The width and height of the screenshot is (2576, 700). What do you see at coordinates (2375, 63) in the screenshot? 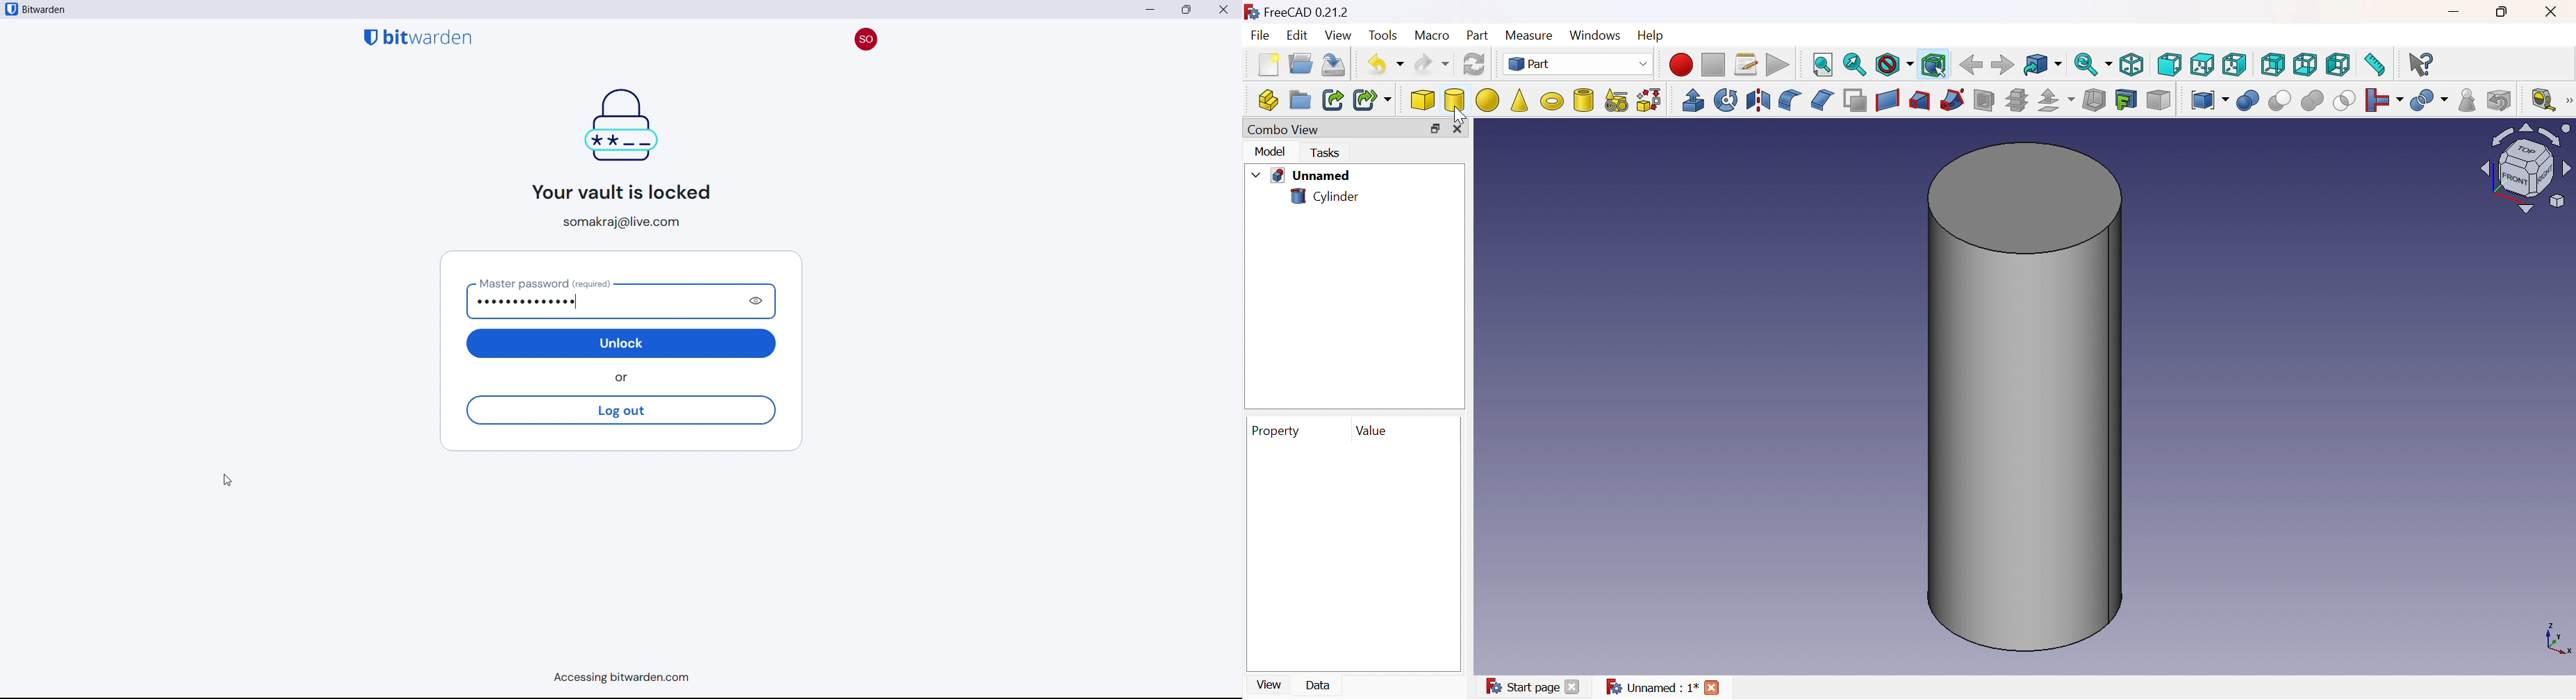
I see `Measure distance` at bounding box center [2375, 63].